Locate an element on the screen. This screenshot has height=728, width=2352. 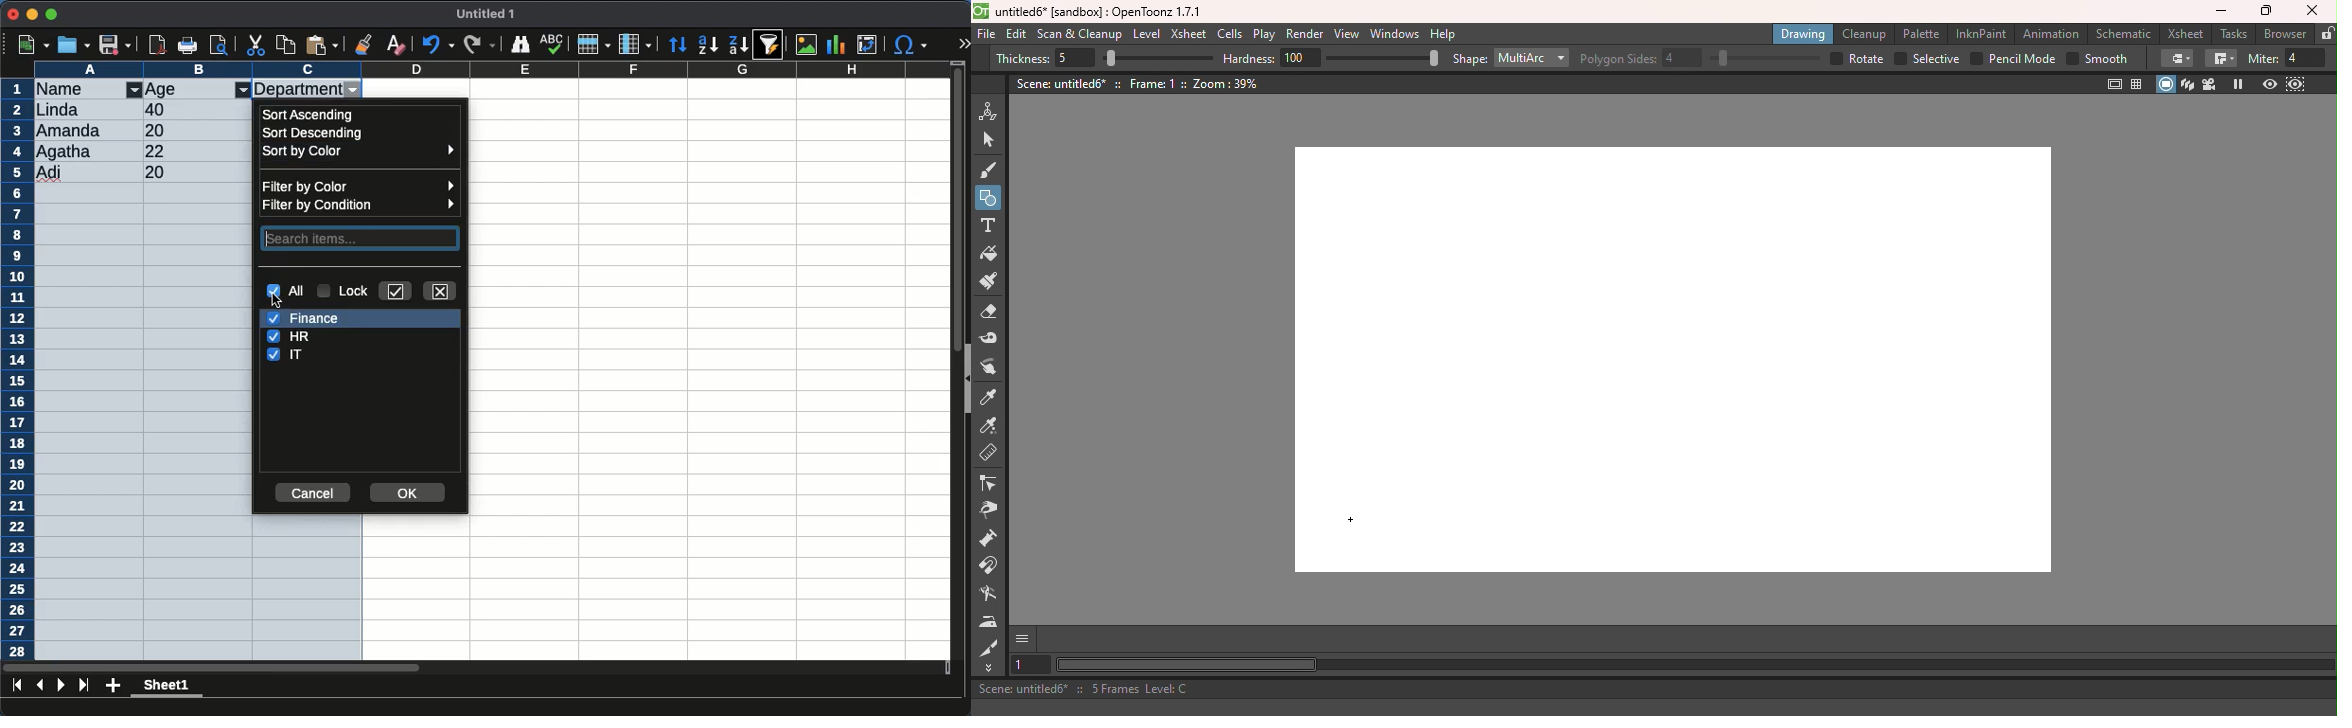
hr is located at coordinates (289, 335).